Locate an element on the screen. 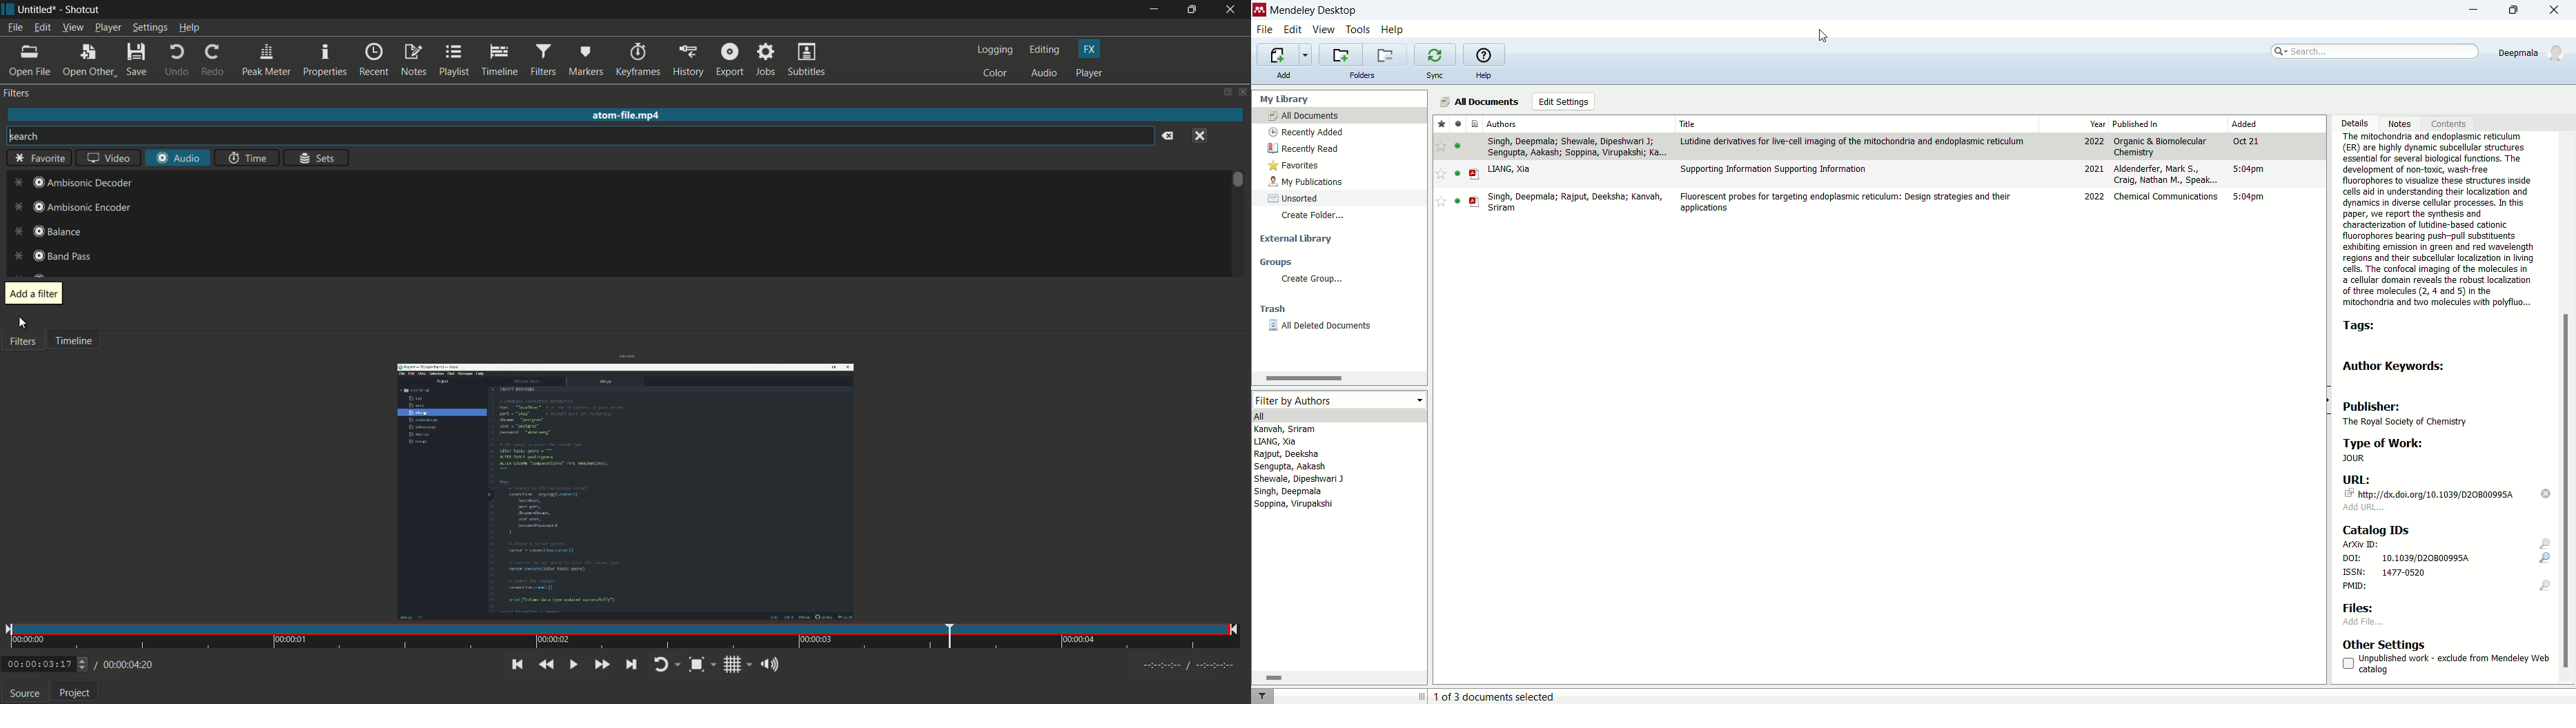  peak meter is located at coordinates (267, 60).